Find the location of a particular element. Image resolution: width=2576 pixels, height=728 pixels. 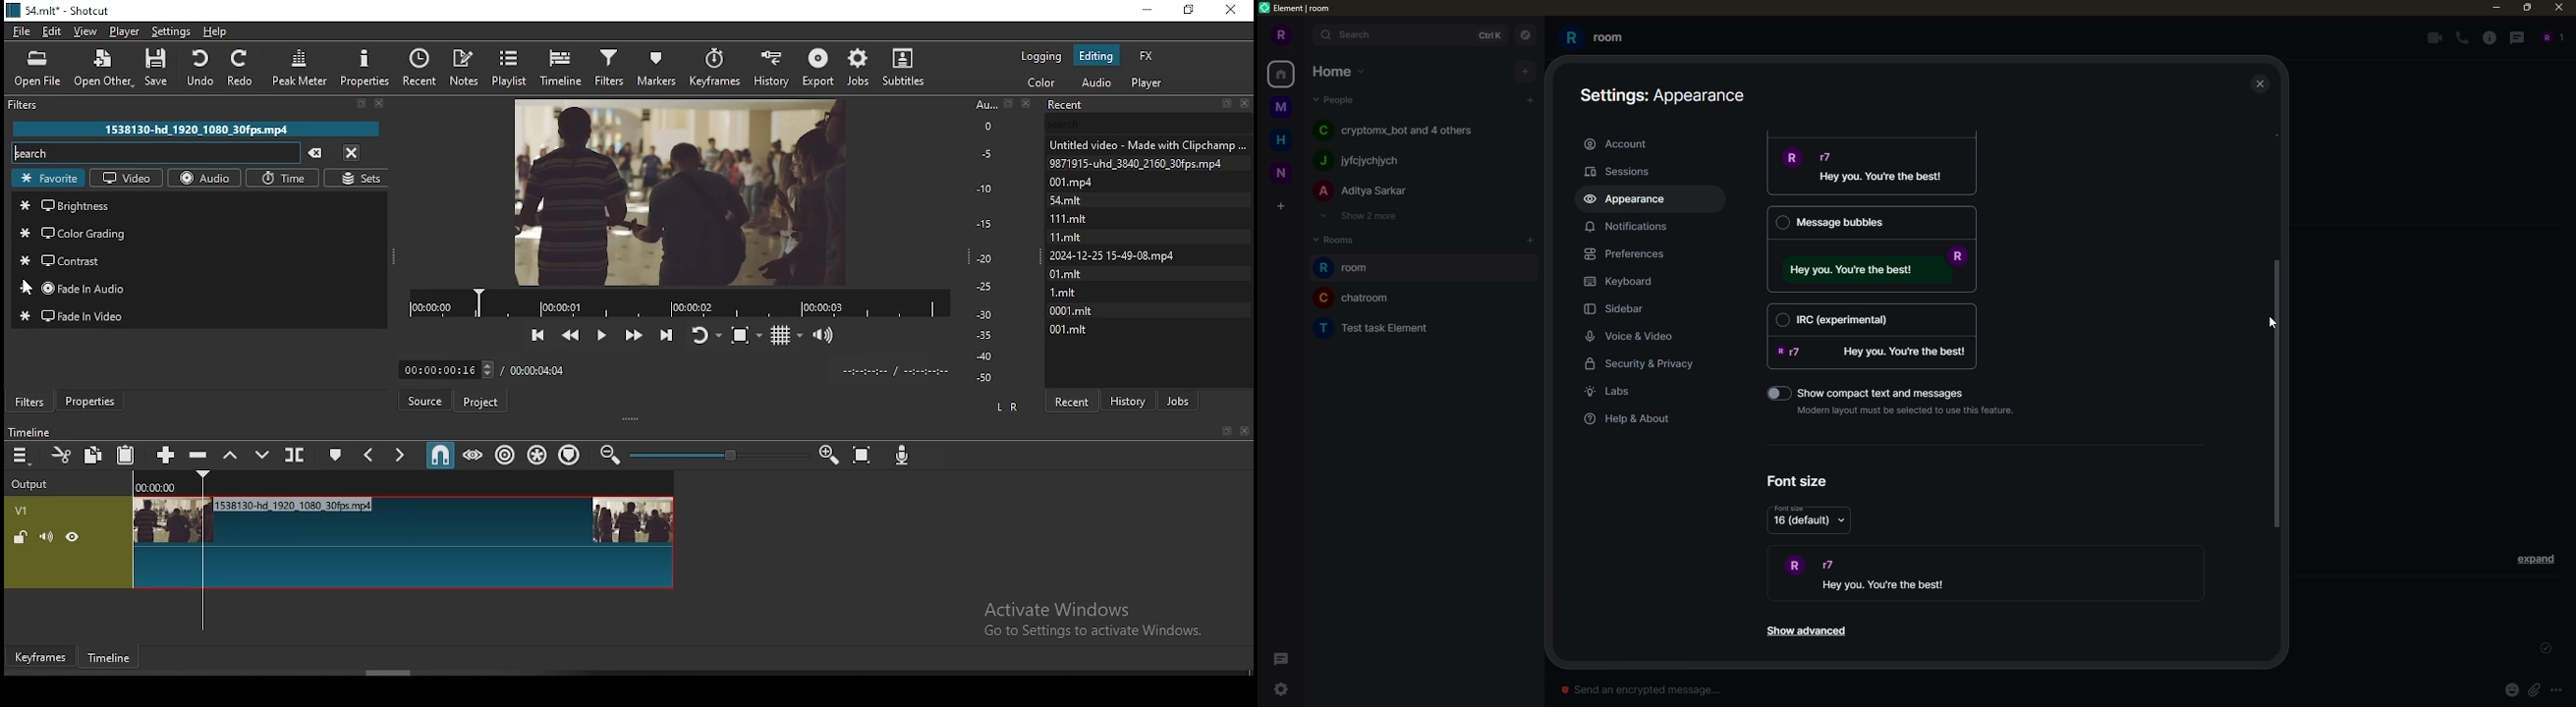

sidebar is located at coordinates (1620, 310).